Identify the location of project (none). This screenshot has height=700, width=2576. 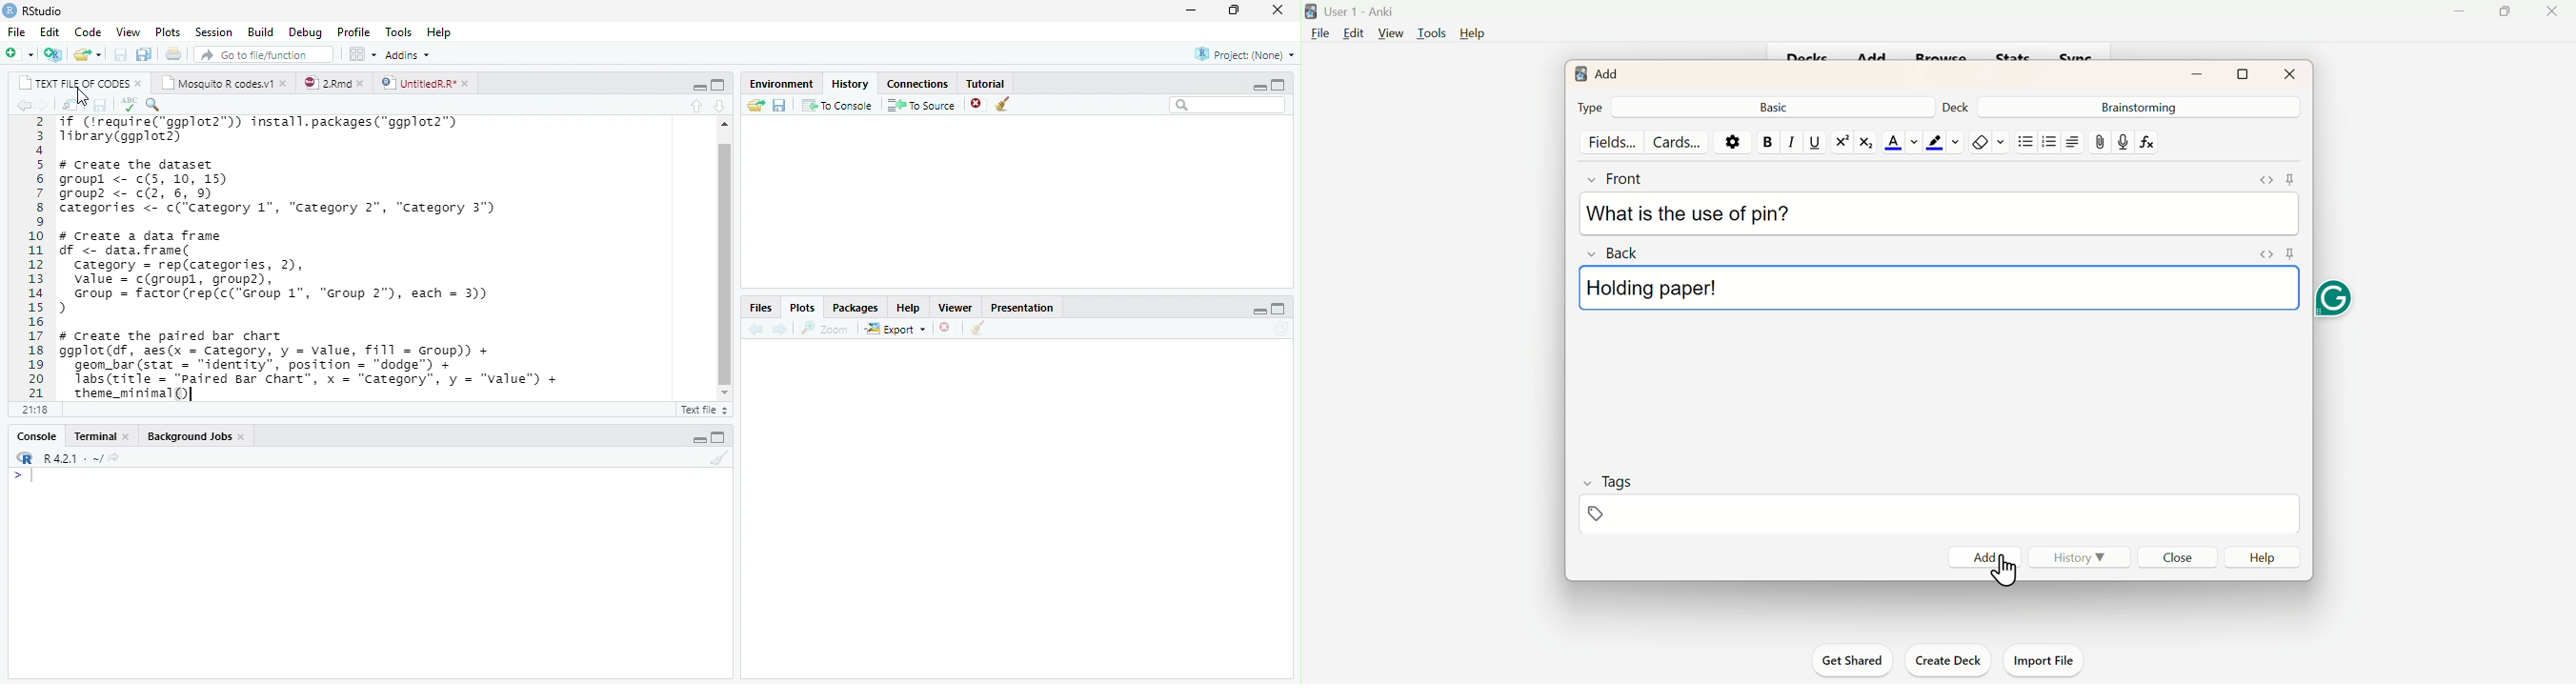
(1244, 52).